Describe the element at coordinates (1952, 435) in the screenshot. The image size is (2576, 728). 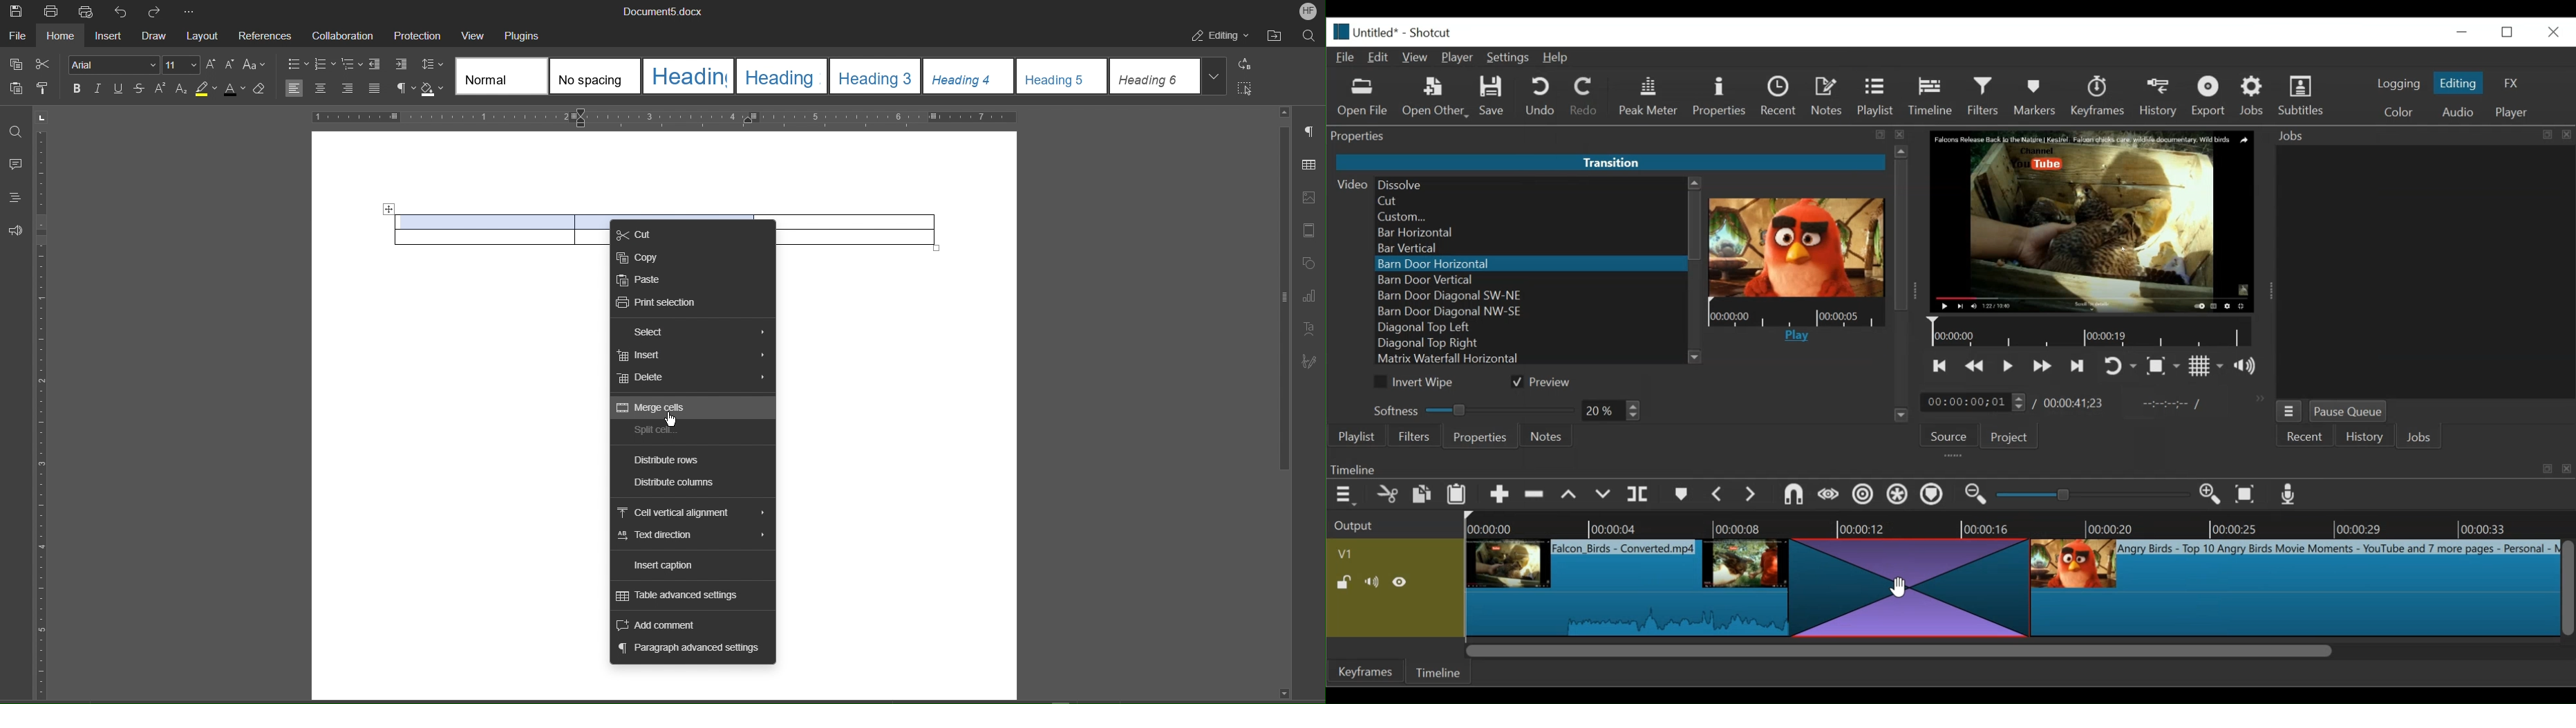
I see `Source` at that location.